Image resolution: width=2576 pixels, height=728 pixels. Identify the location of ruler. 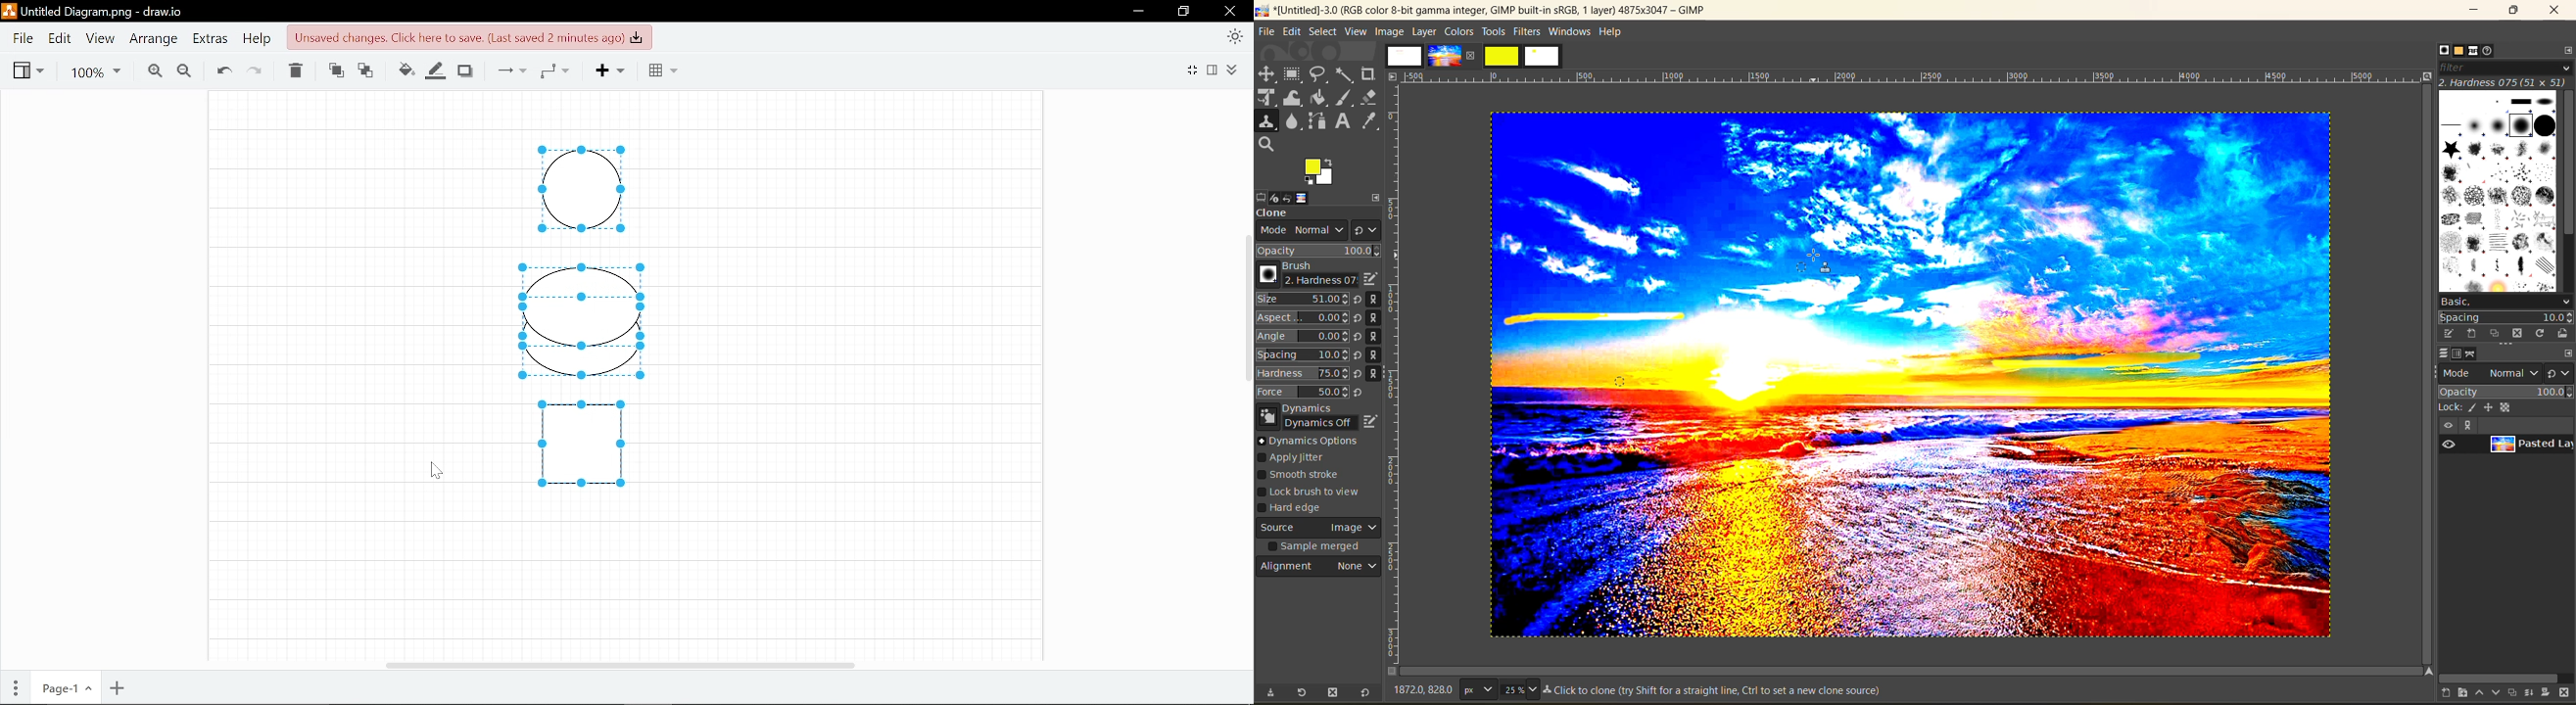
(1398, 377).